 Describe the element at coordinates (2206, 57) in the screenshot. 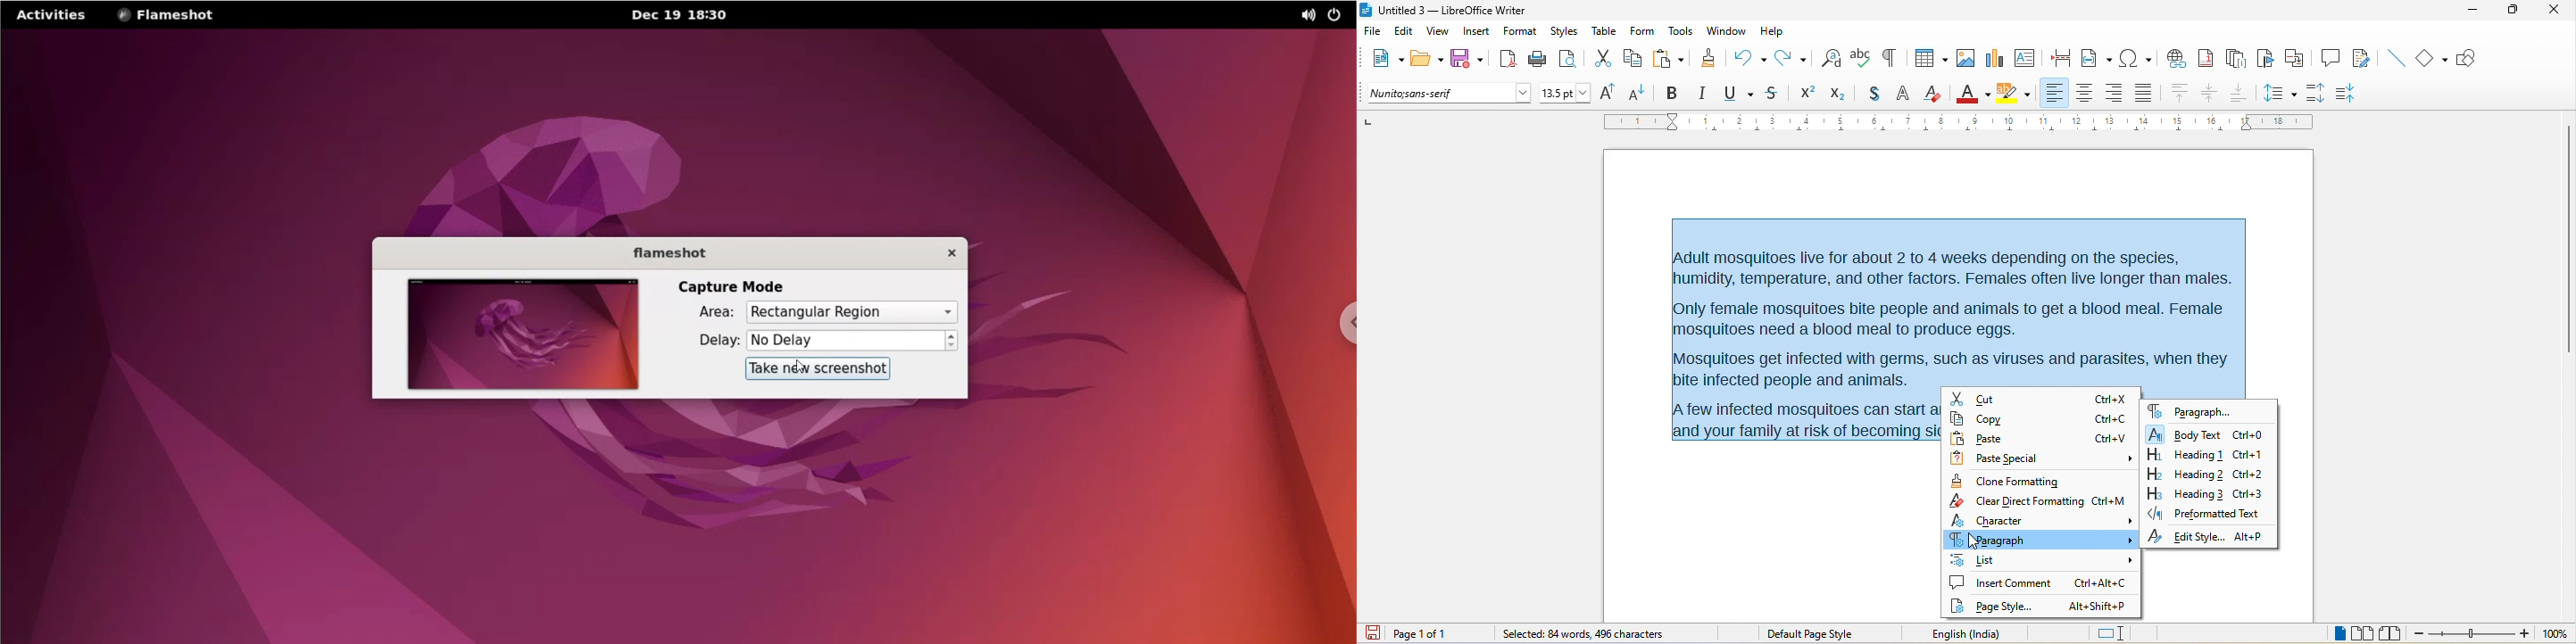

I see `footnote` at that location.